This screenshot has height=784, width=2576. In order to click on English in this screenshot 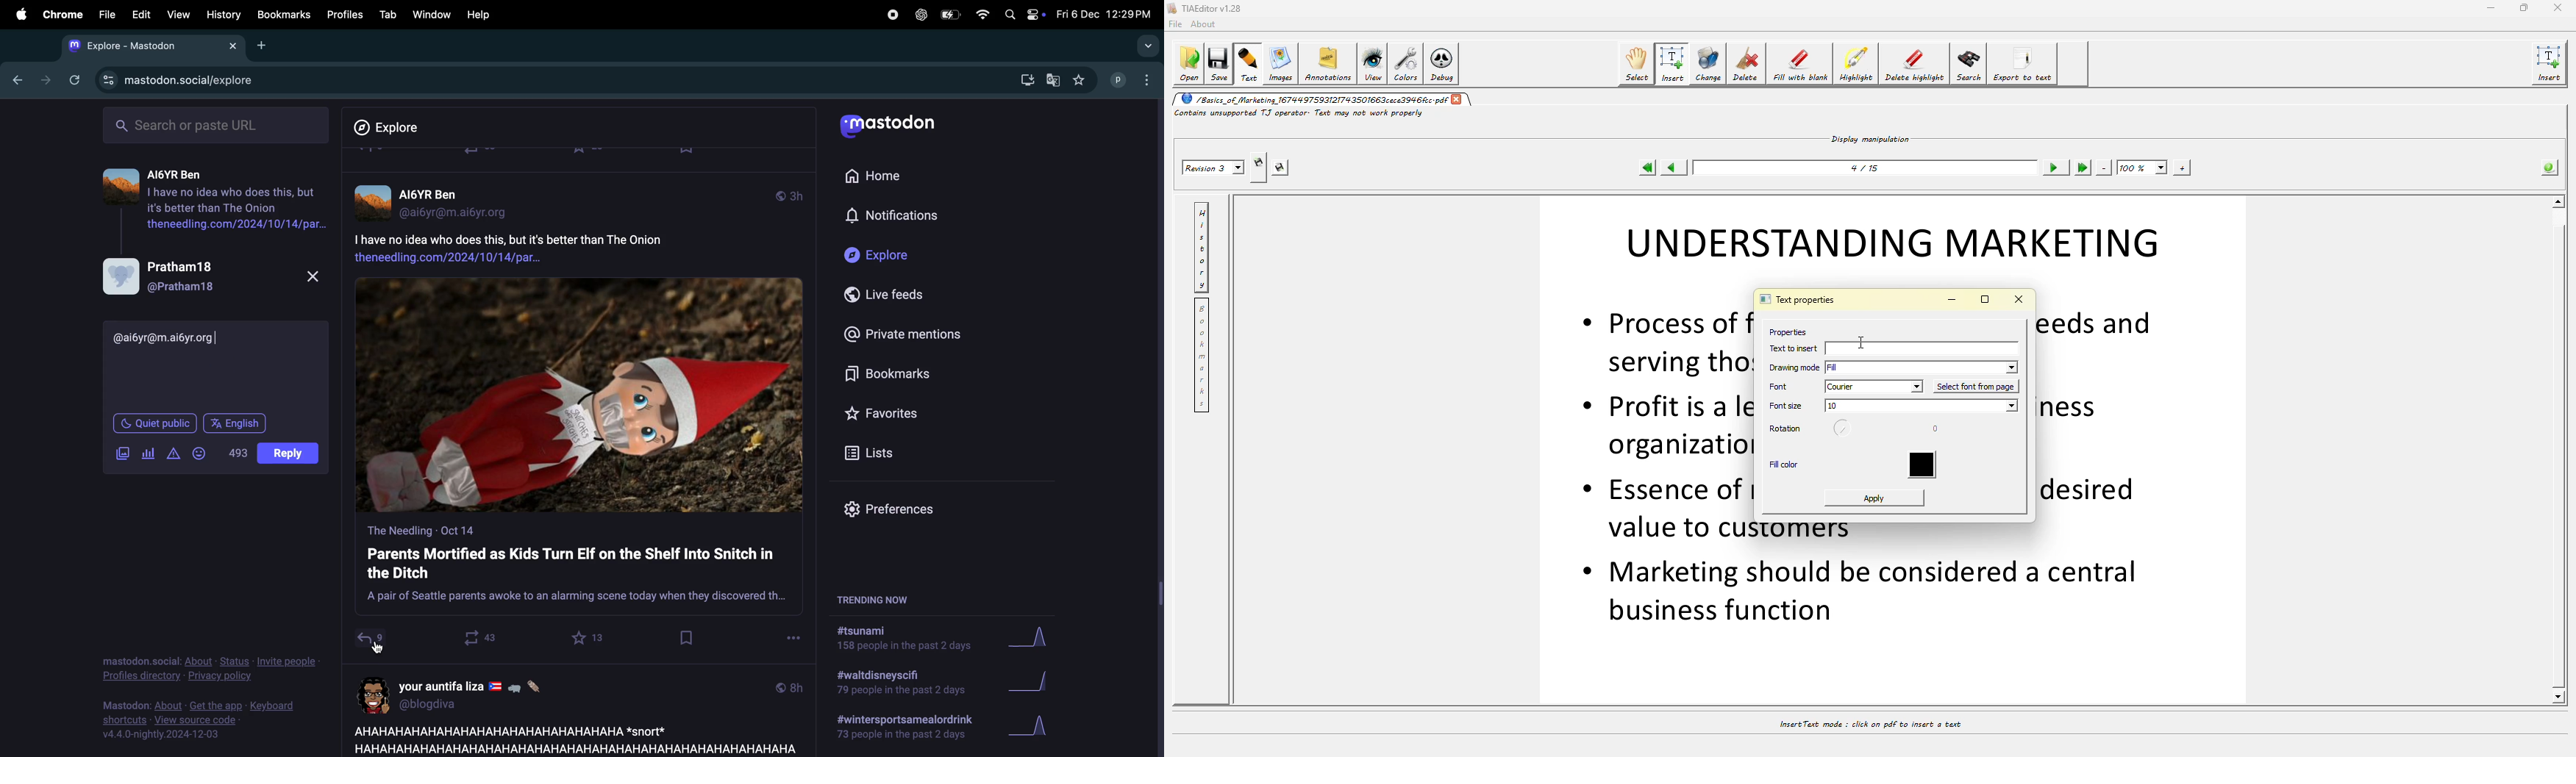, I will do `click(235, 421)`.